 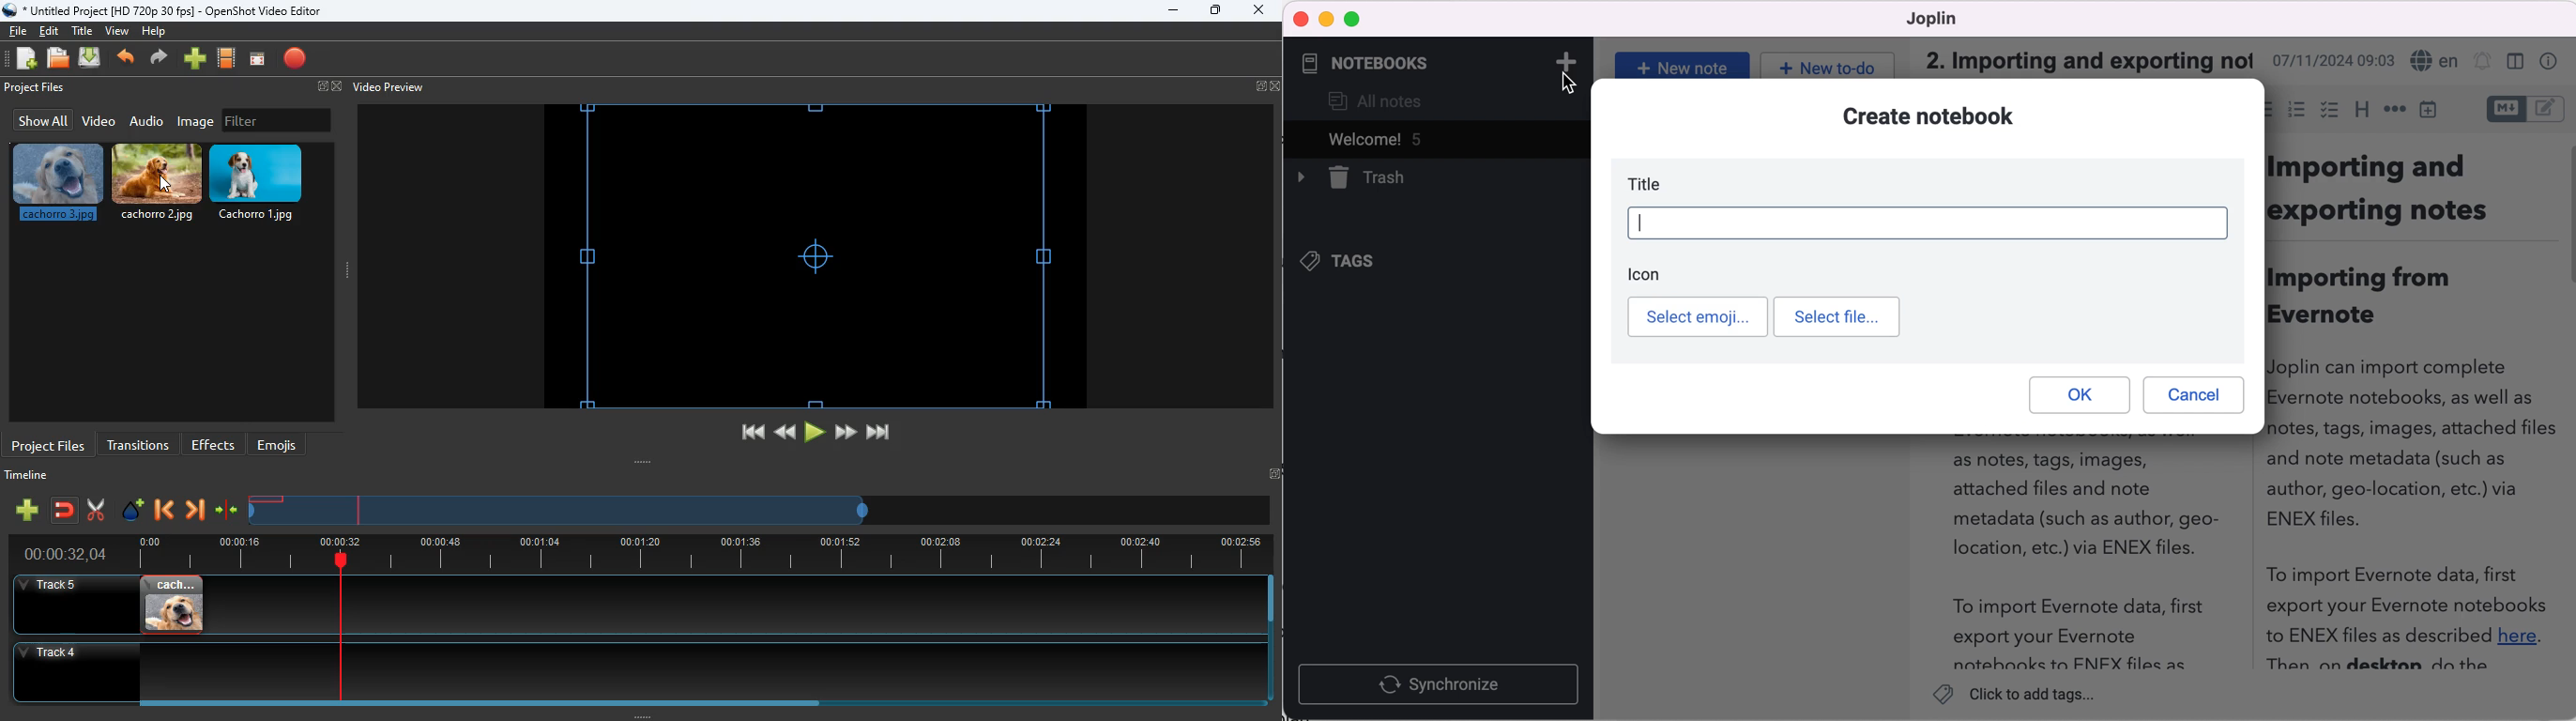 What do you see at coordinates (1565, 61) in the screenshot?
I see `add note` at bounding box center [1565, 61].